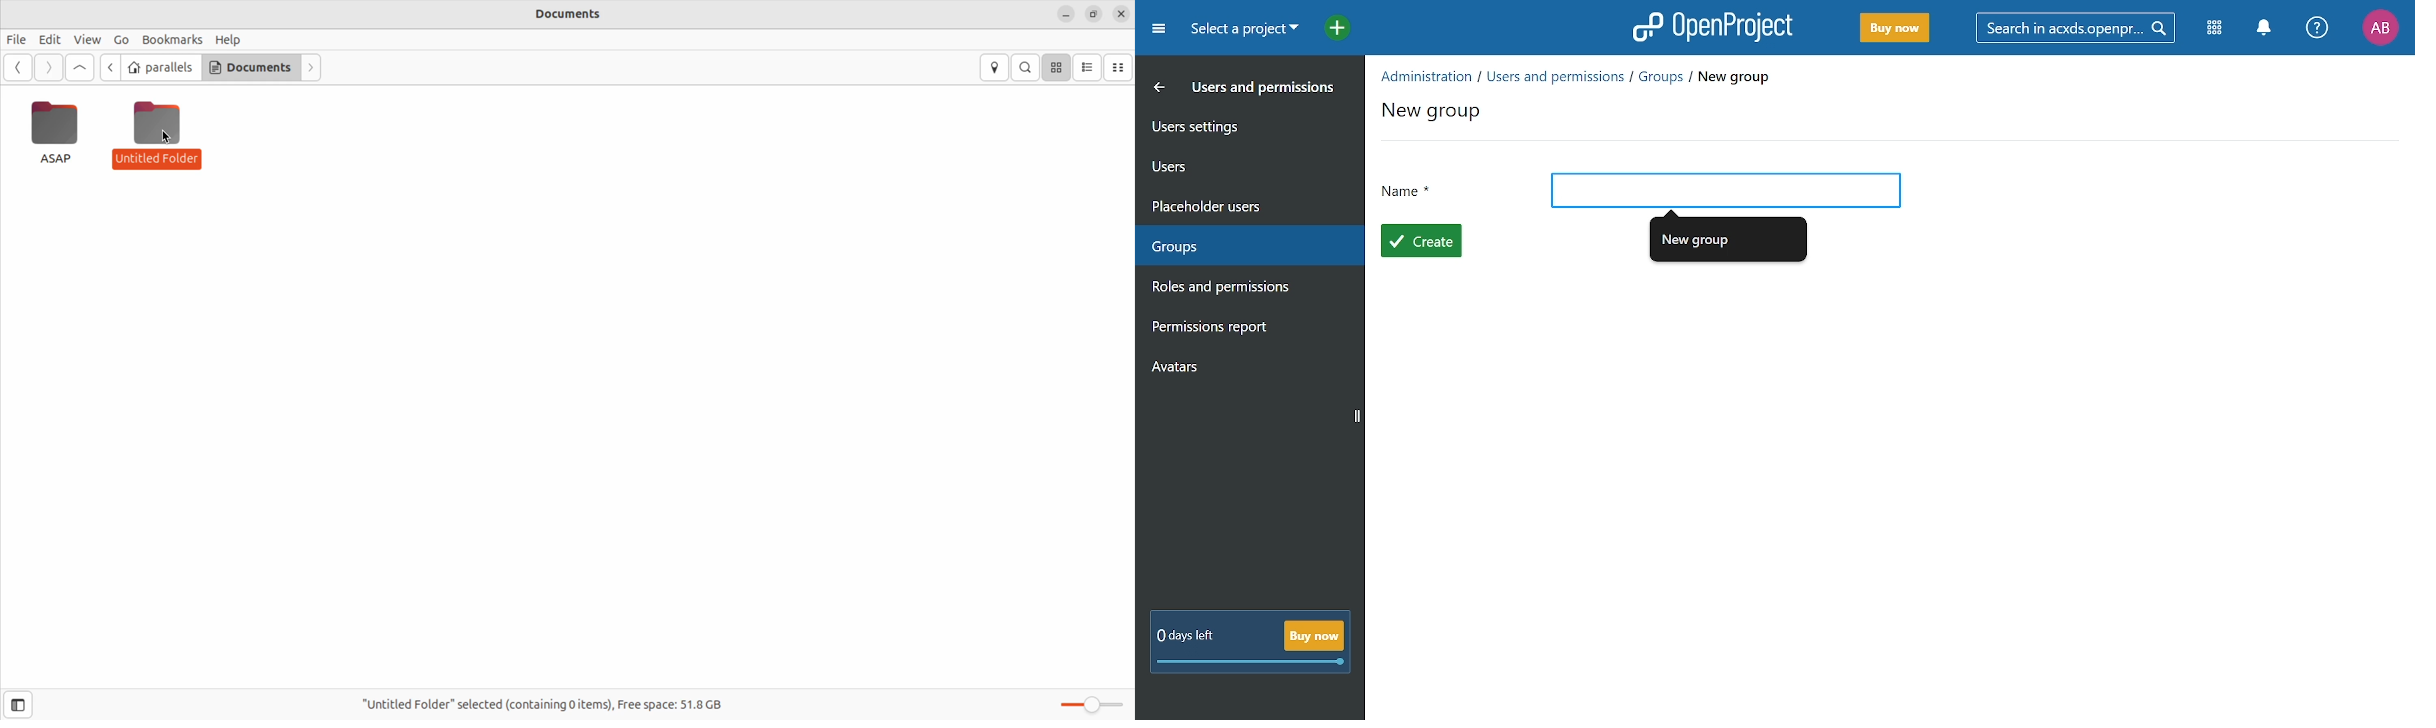  I want to click on Zoom, so click(1092, 706).